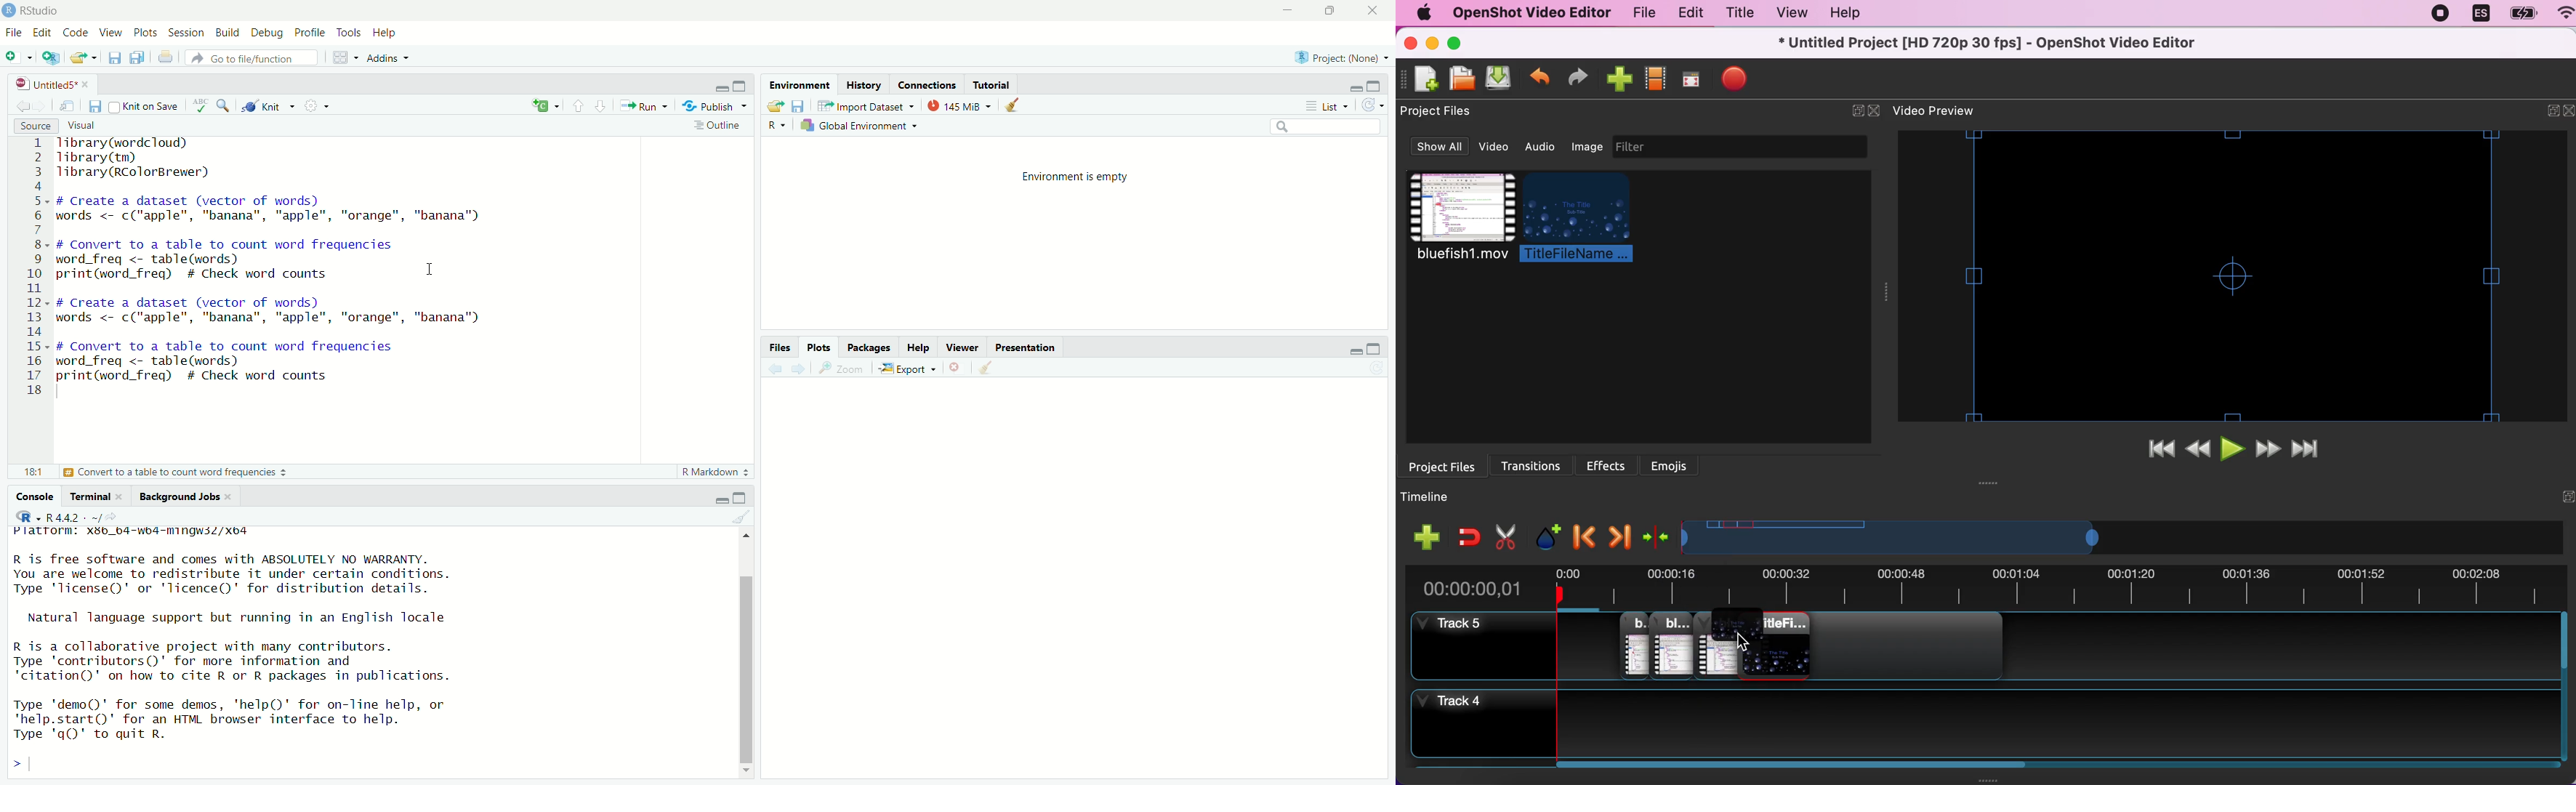 The image size is (2576, 812). What do you see at coordinates (799, 368) in the screenshot?
I see `next` at bounding box center [799, 368].